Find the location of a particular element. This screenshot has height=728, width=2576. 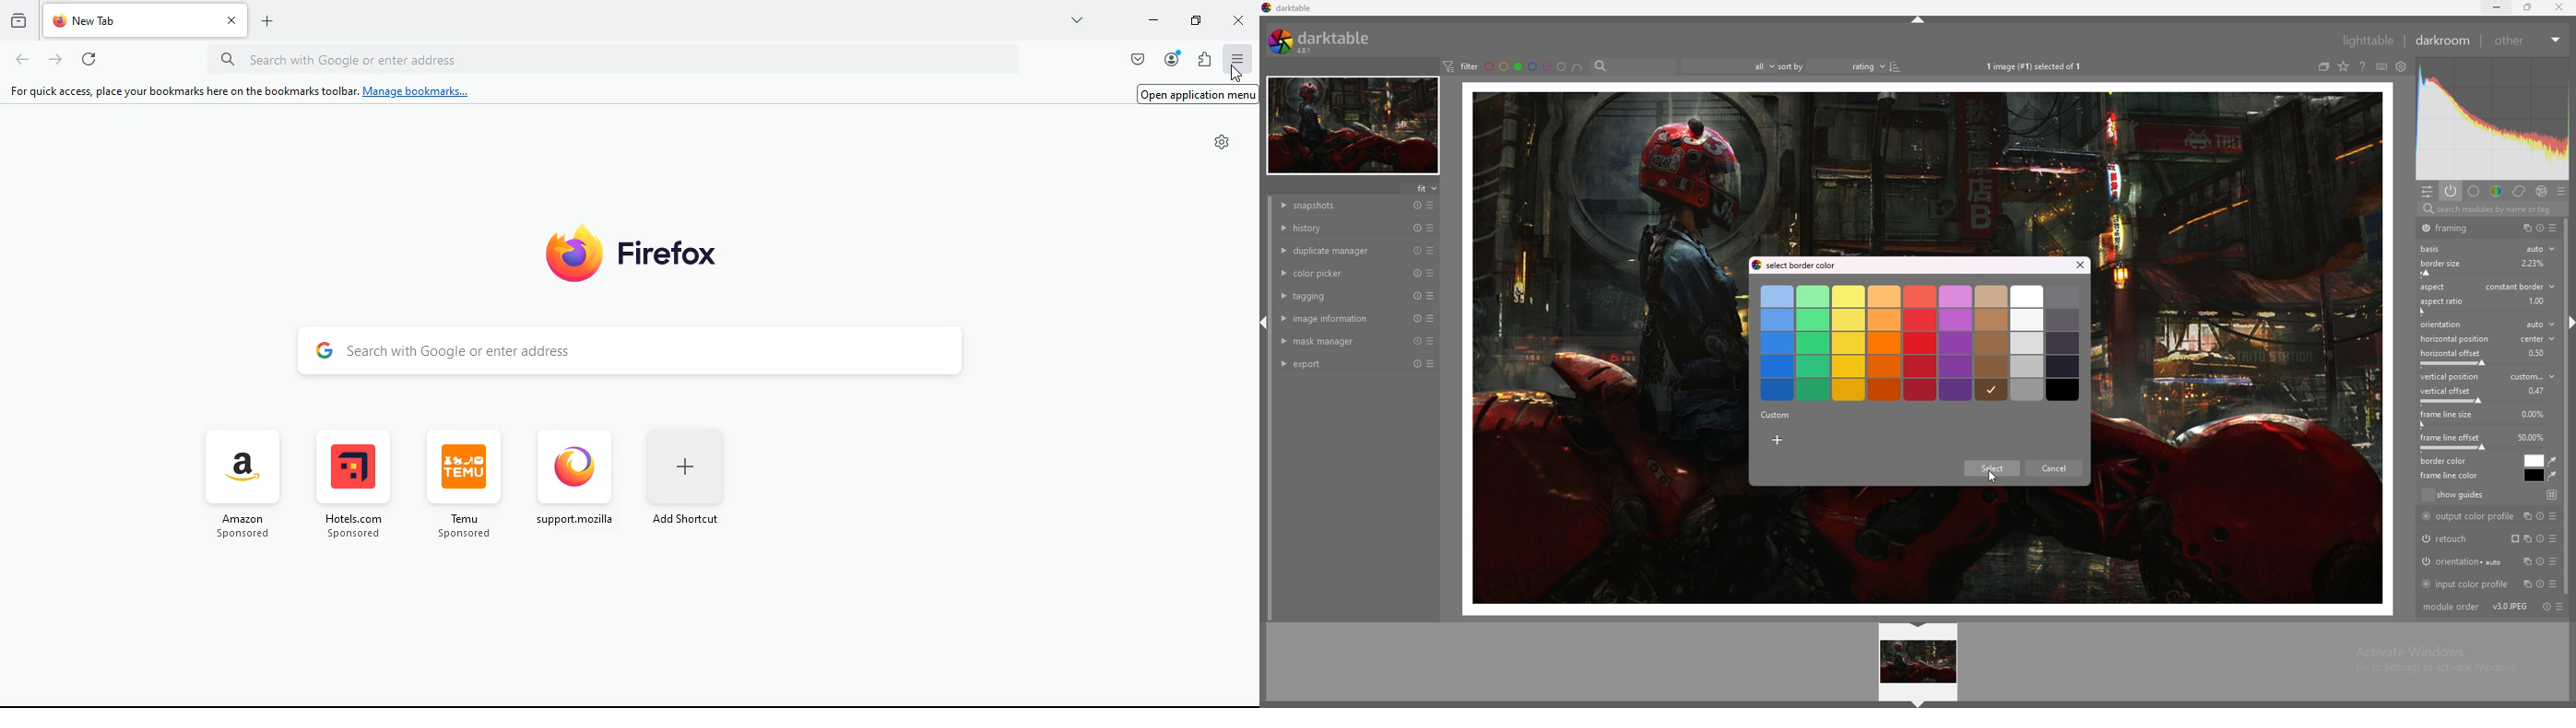

photo heatmap is located at coordinates (2492, 120).